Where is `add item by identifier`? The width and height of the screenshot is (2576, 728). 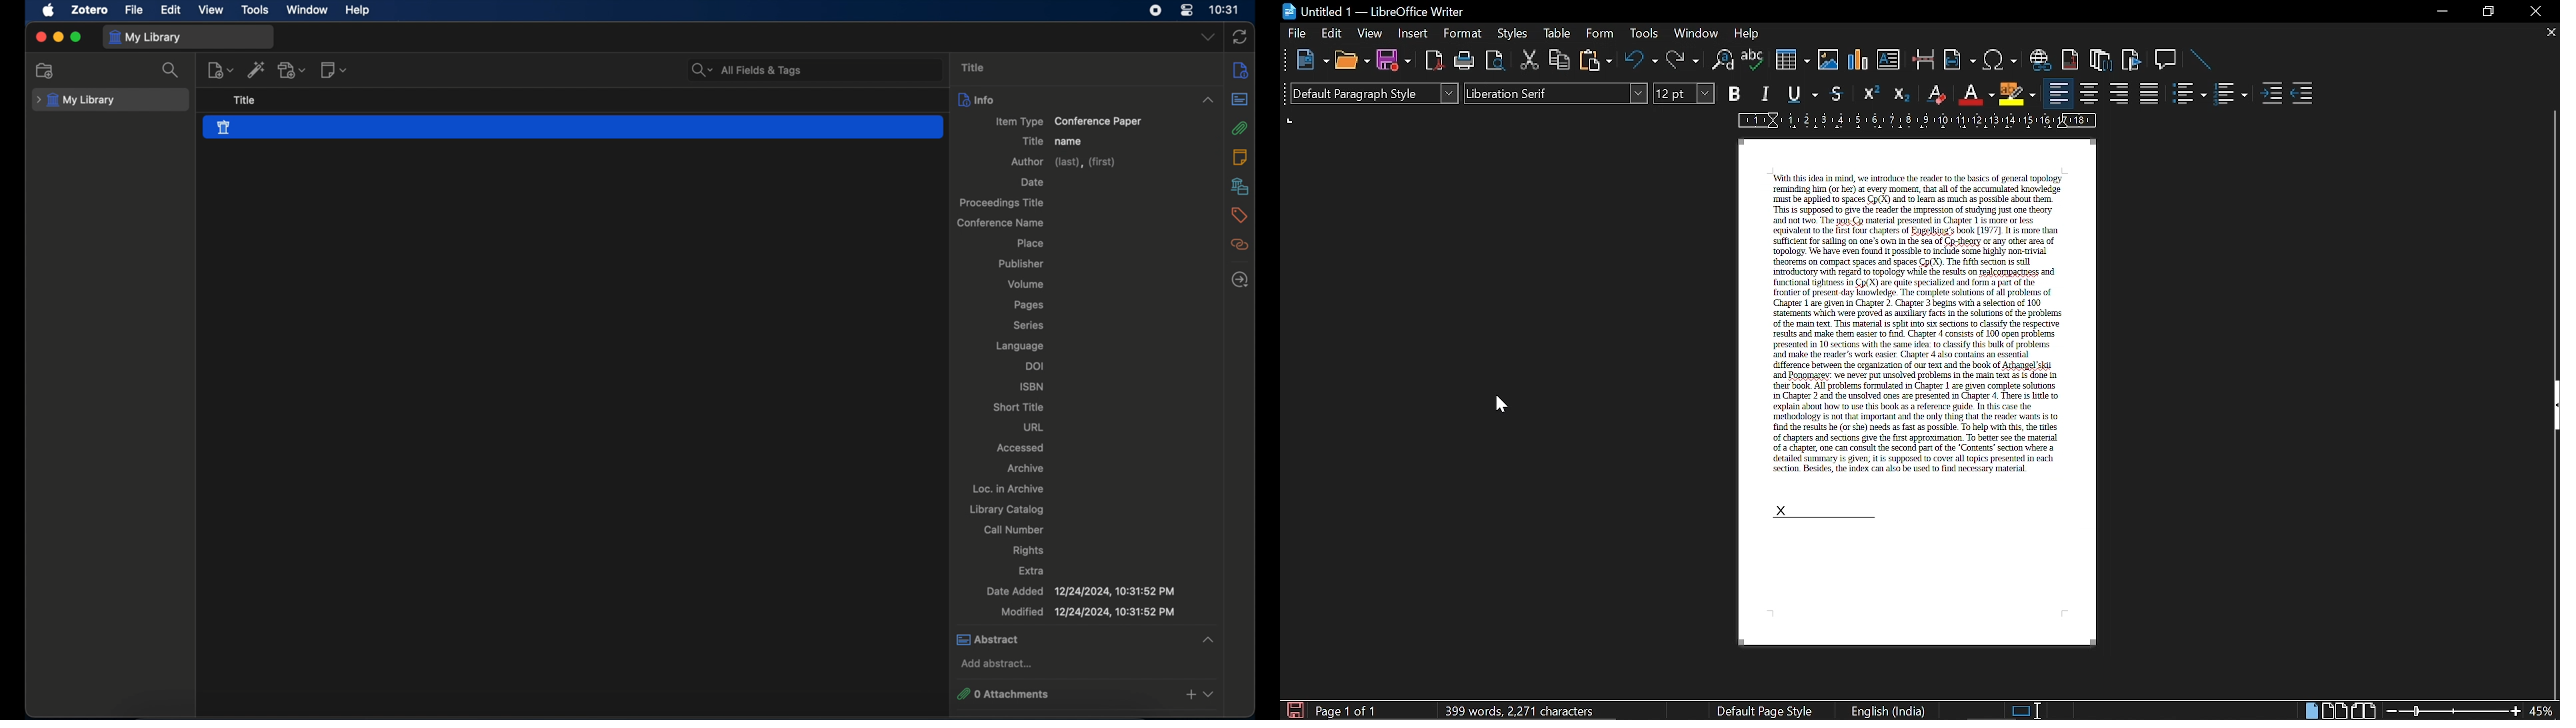
add item by identifier is located at coordinates (257, 69).